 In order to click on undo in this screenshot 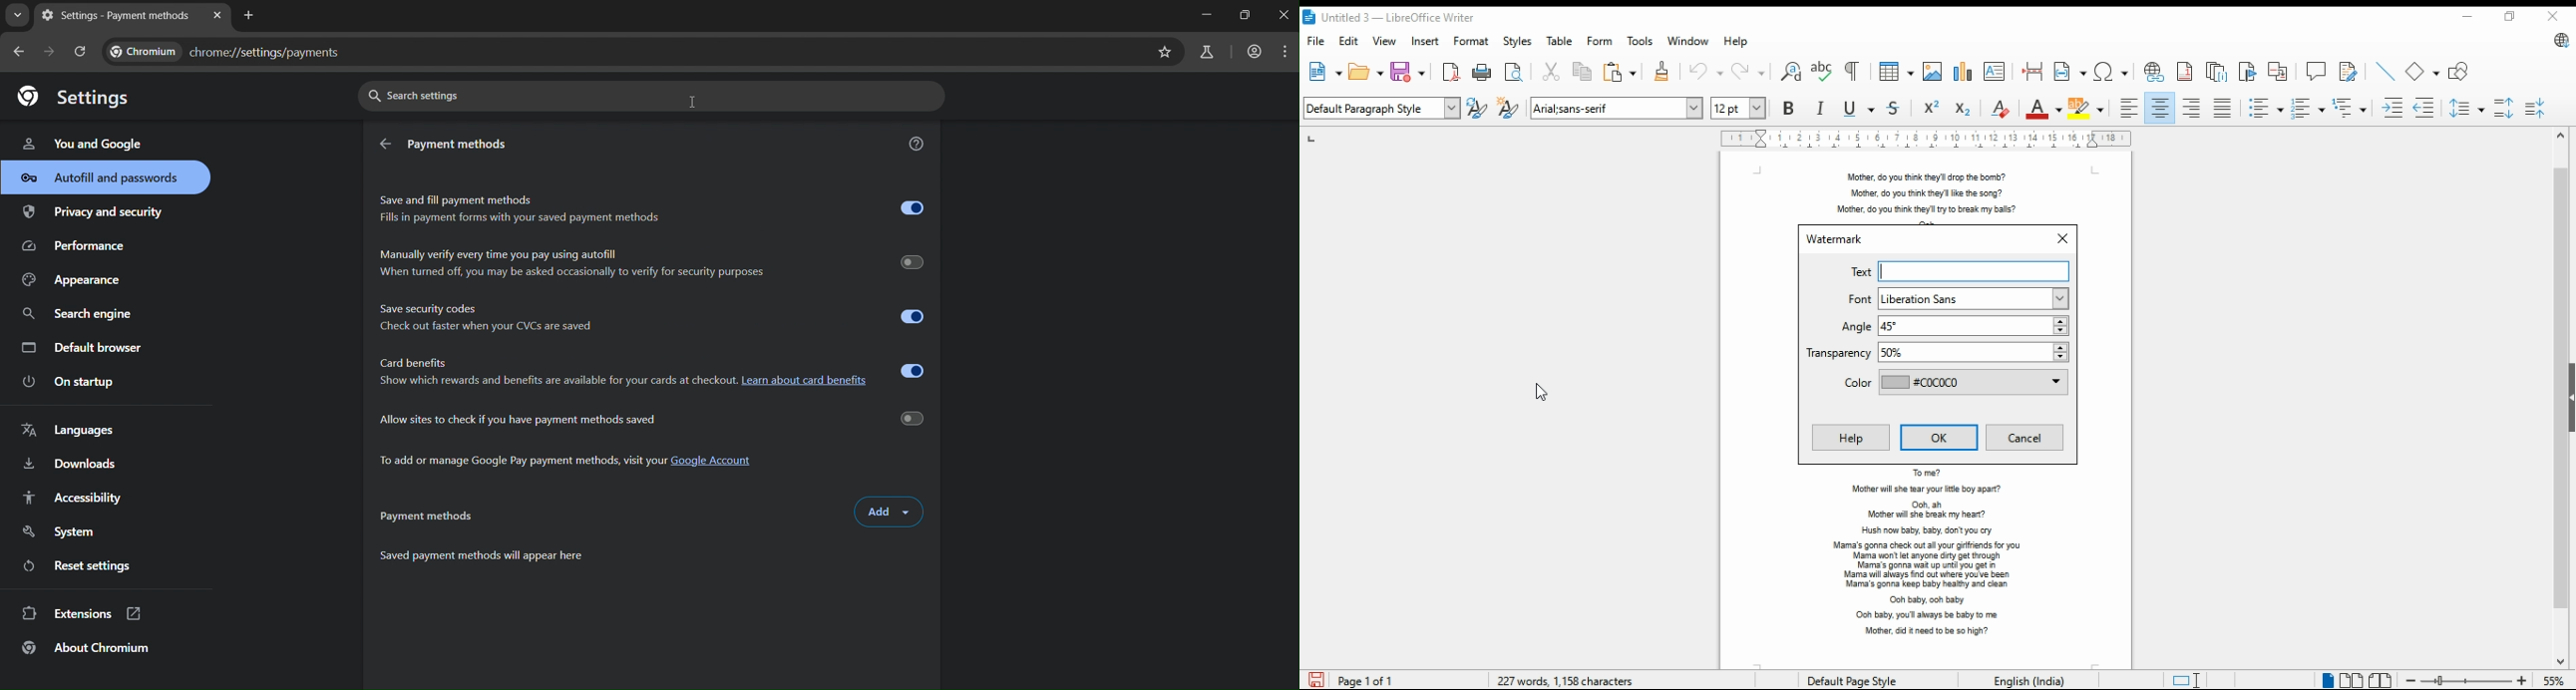, I will do `click(1706, 72)`.